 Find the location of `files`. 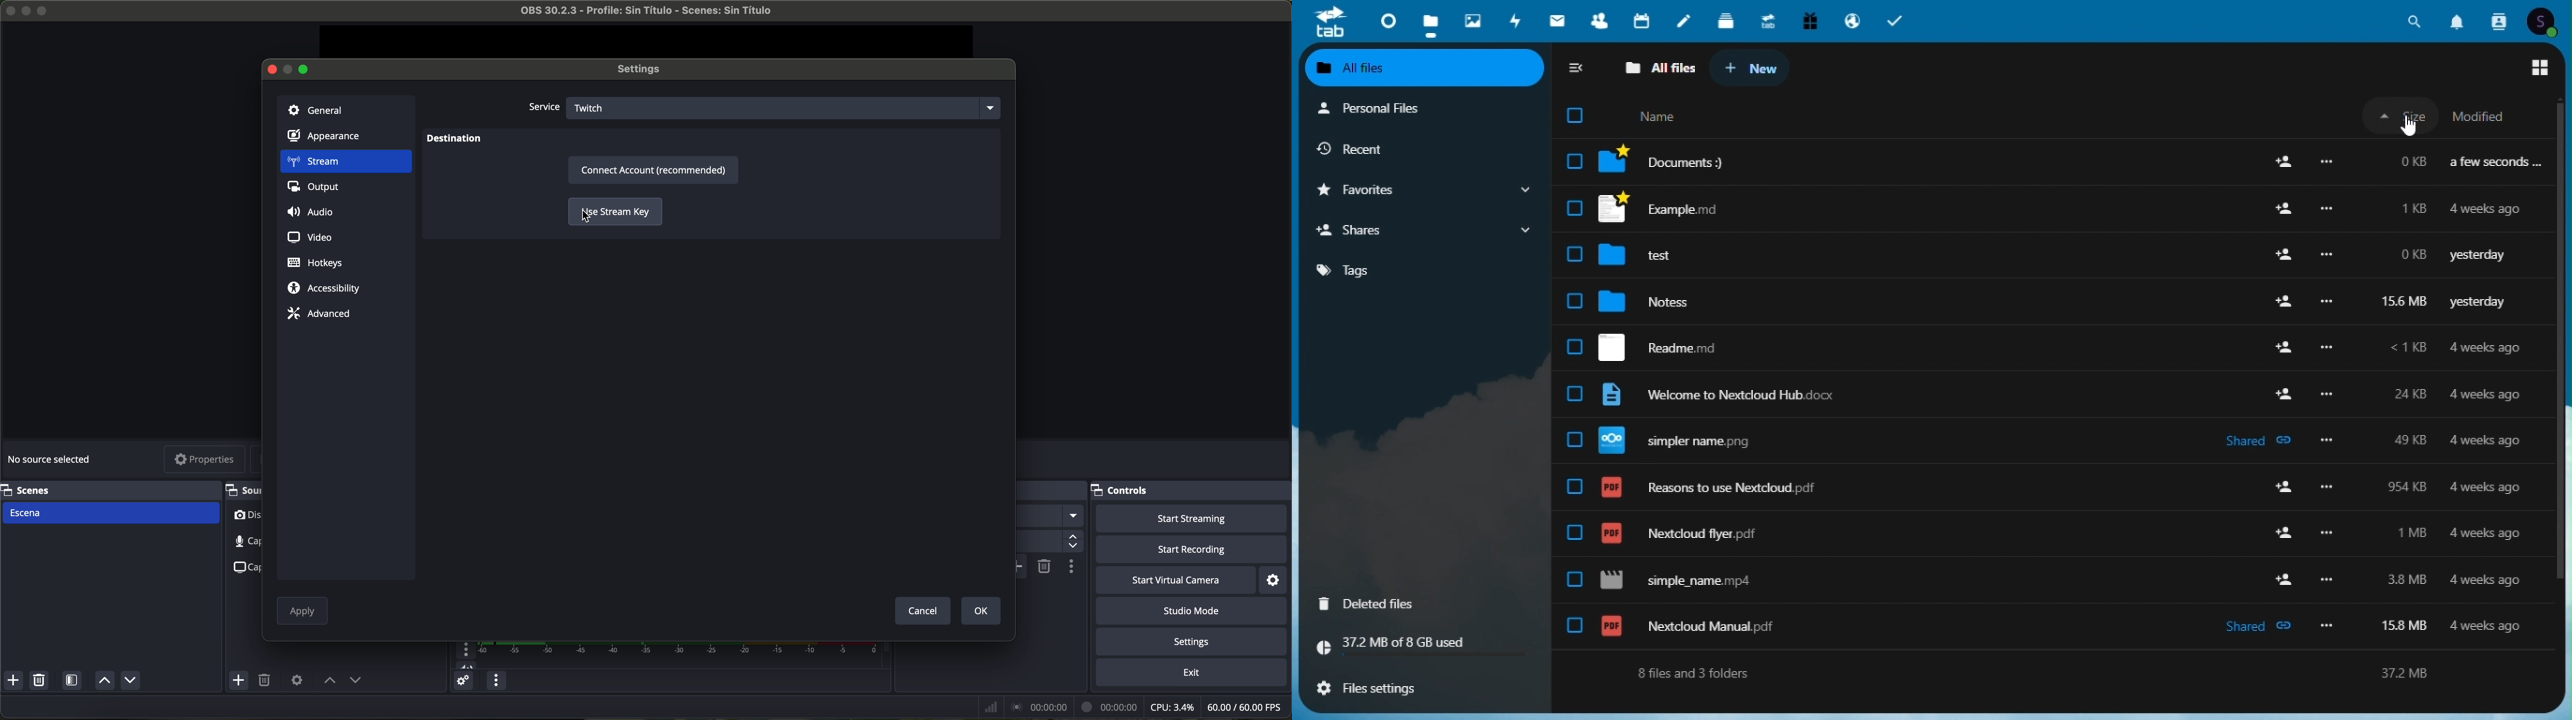

files is located at coordinates (1430, 23).